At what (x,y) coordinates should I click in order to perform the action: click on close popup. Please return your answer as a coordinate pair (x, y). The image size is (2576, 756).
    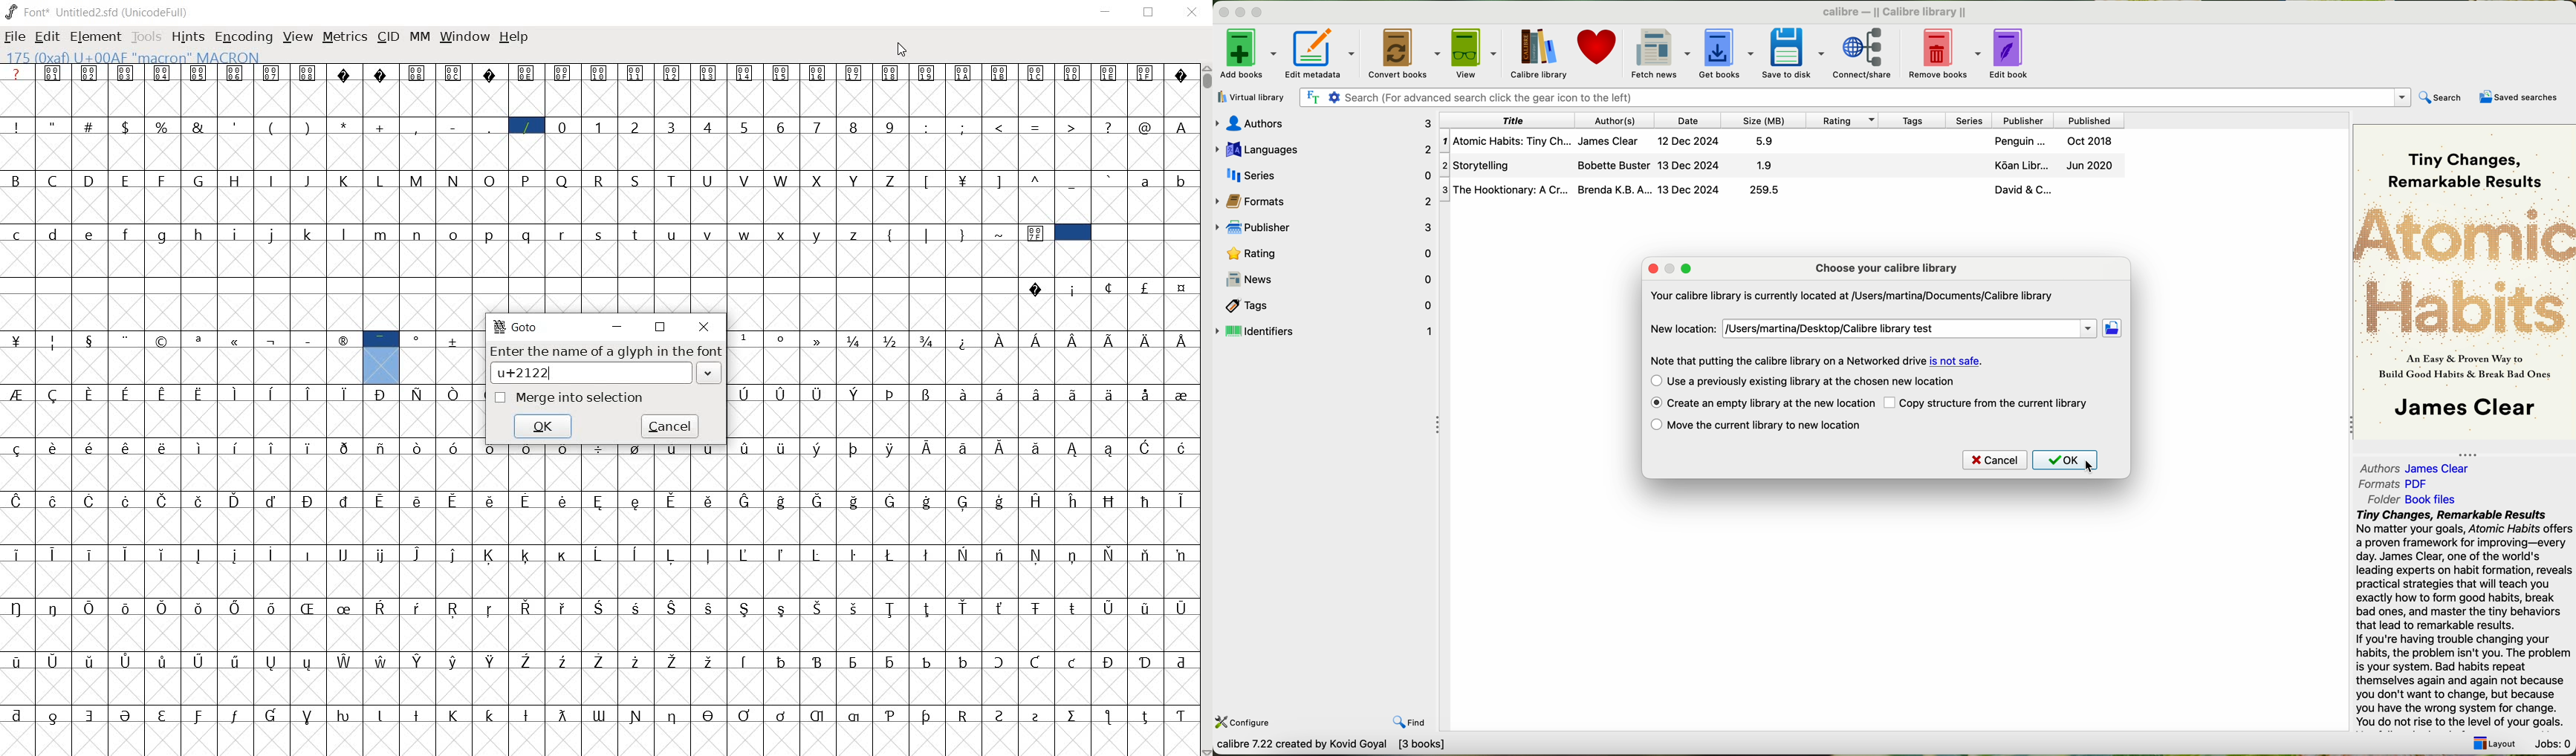
    Looking at the image, I should click on (1654, 269).